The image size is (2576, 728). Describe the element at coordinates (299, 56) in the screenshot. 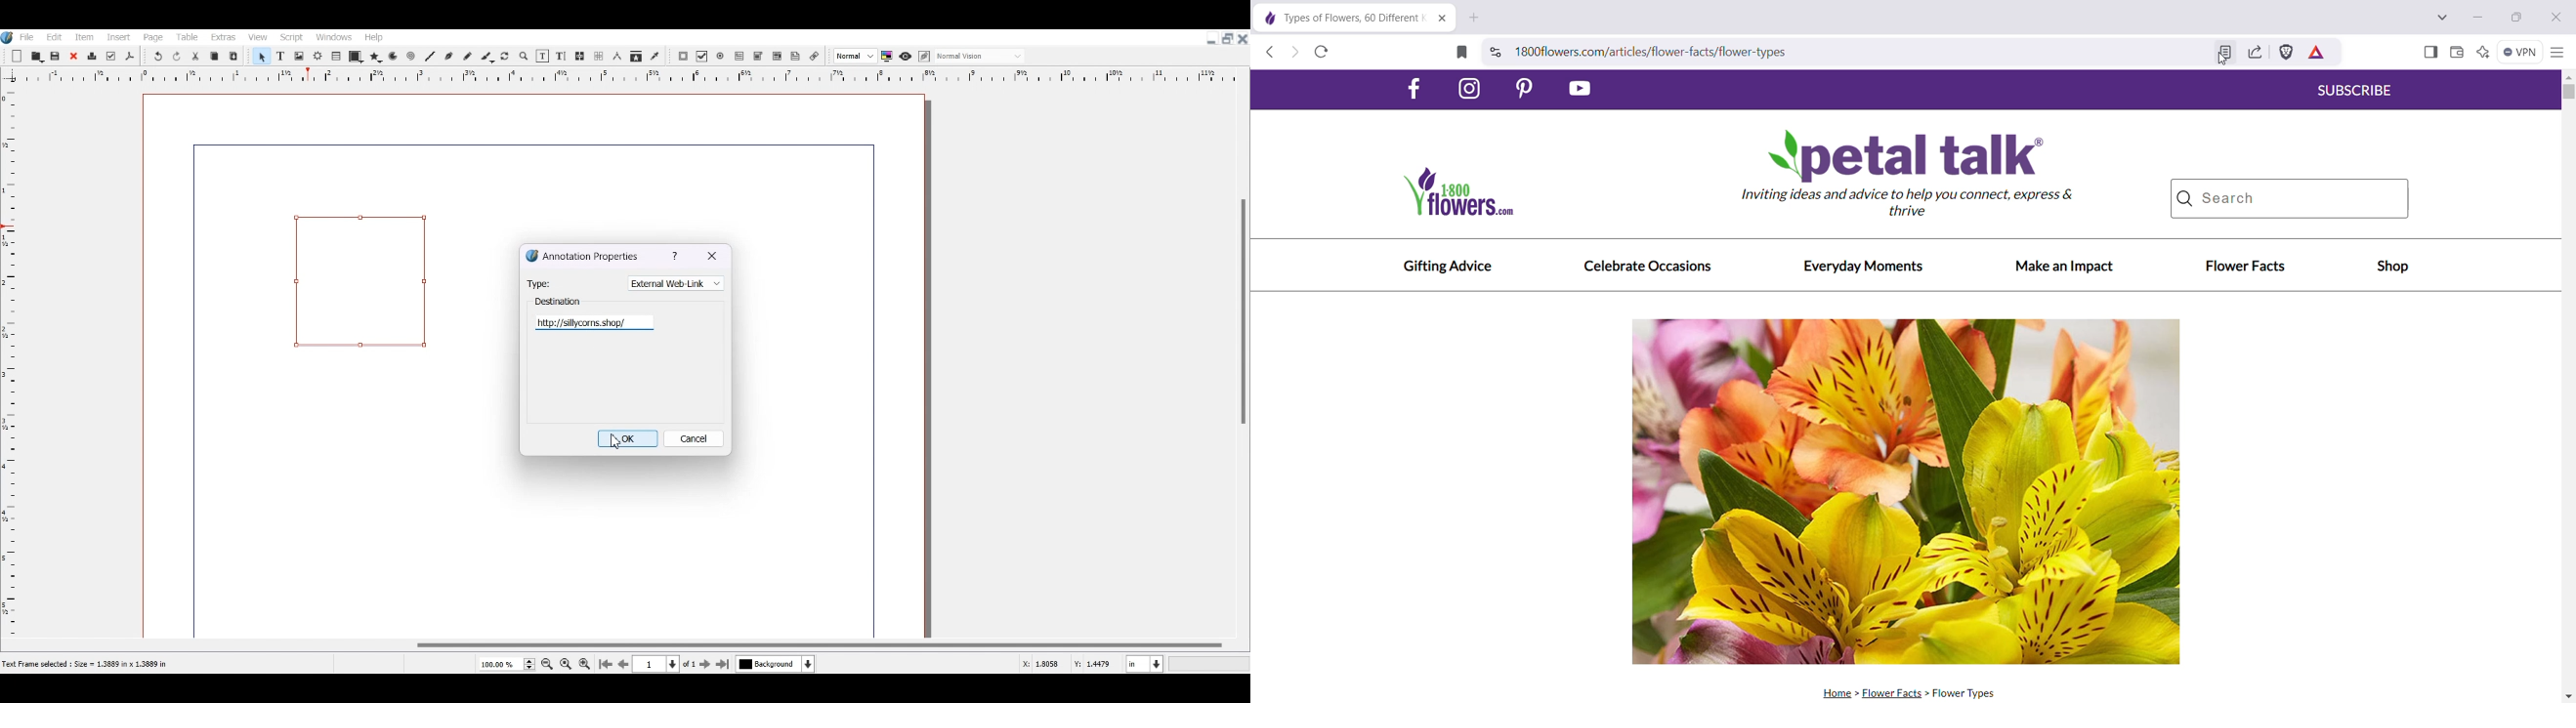

I see `Image Frame` at that location.